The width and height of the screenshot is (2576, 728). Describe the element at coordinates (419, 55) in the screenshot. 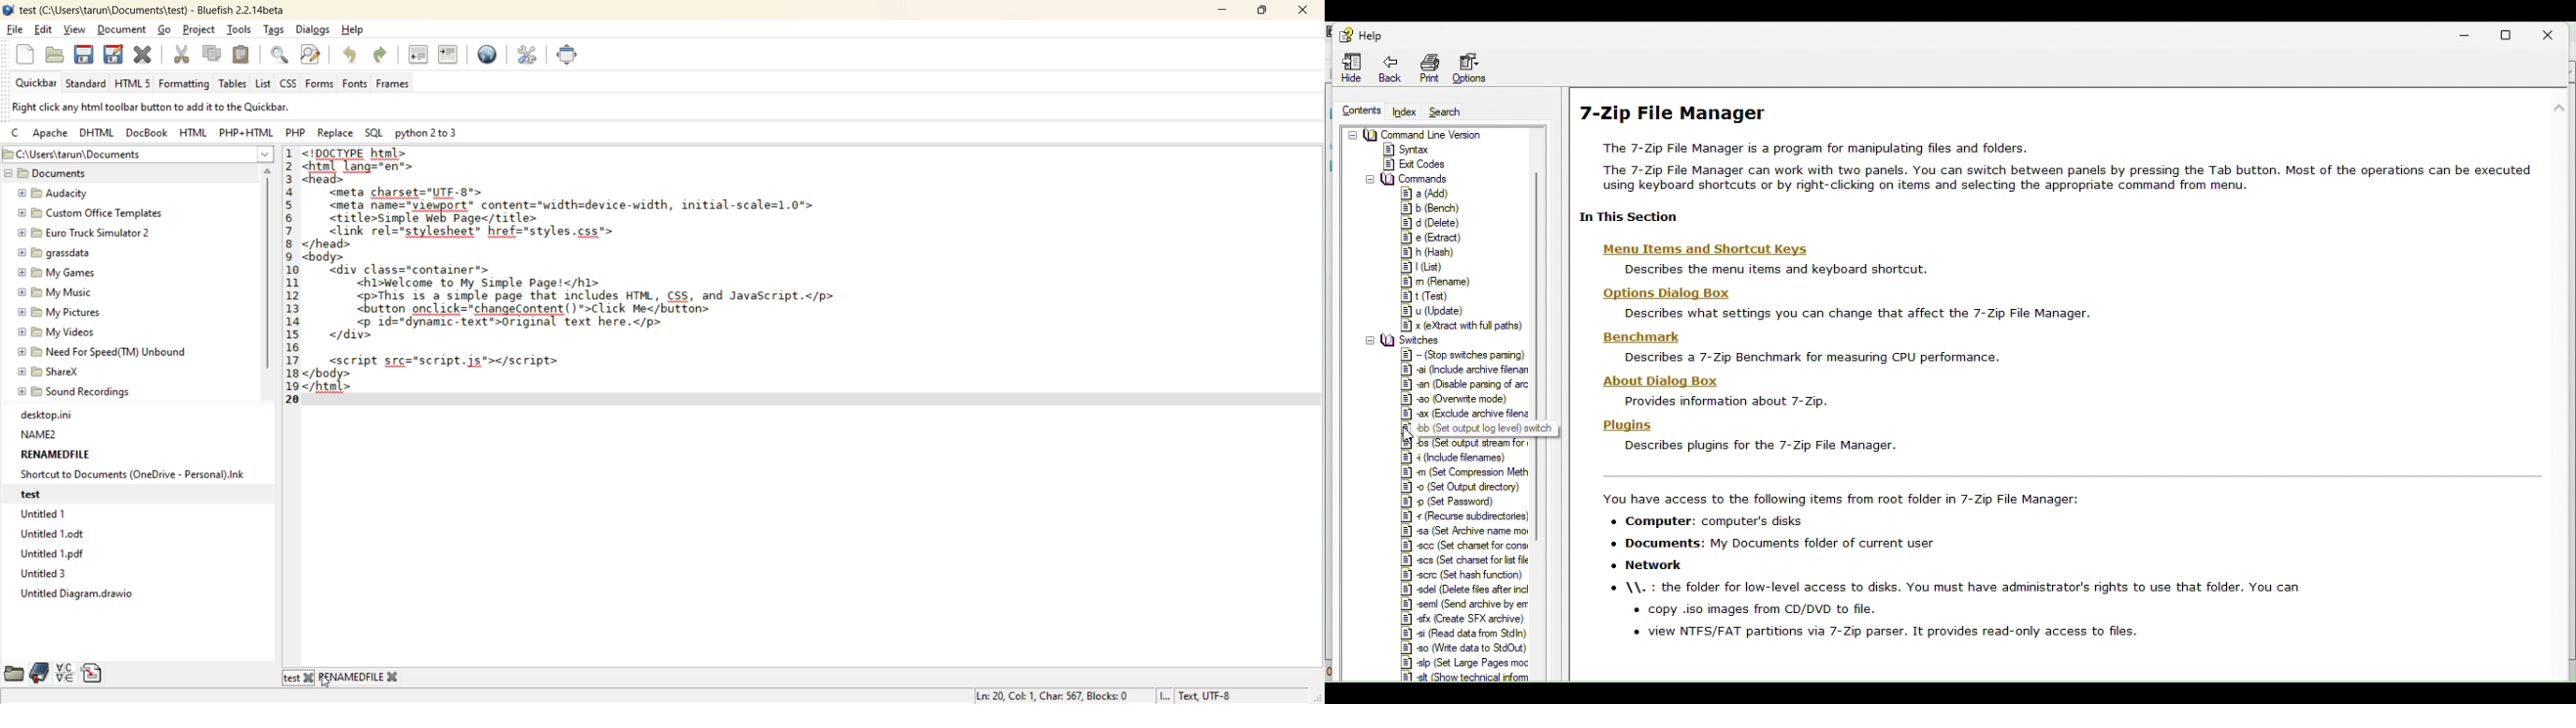

I see `unindent` at that location.